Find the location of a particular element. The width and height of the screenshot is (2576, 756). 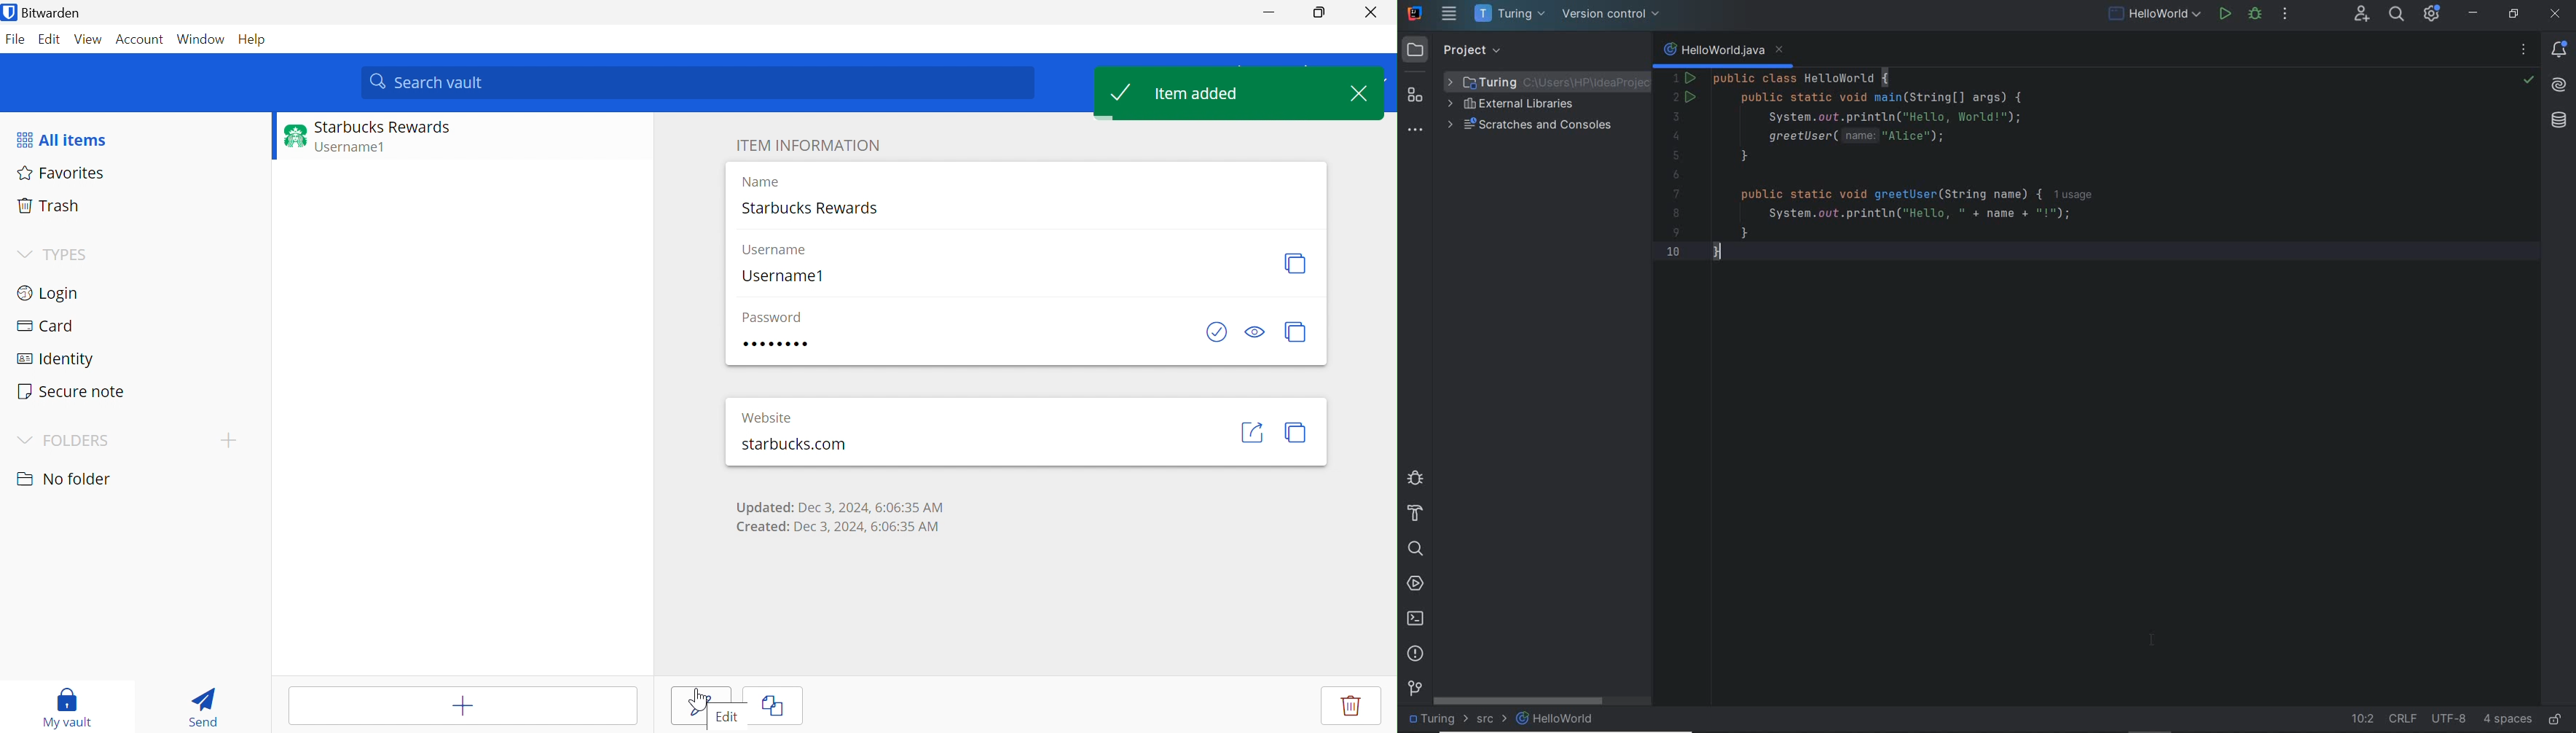

Drop Down is located at coordinates (25, 441).